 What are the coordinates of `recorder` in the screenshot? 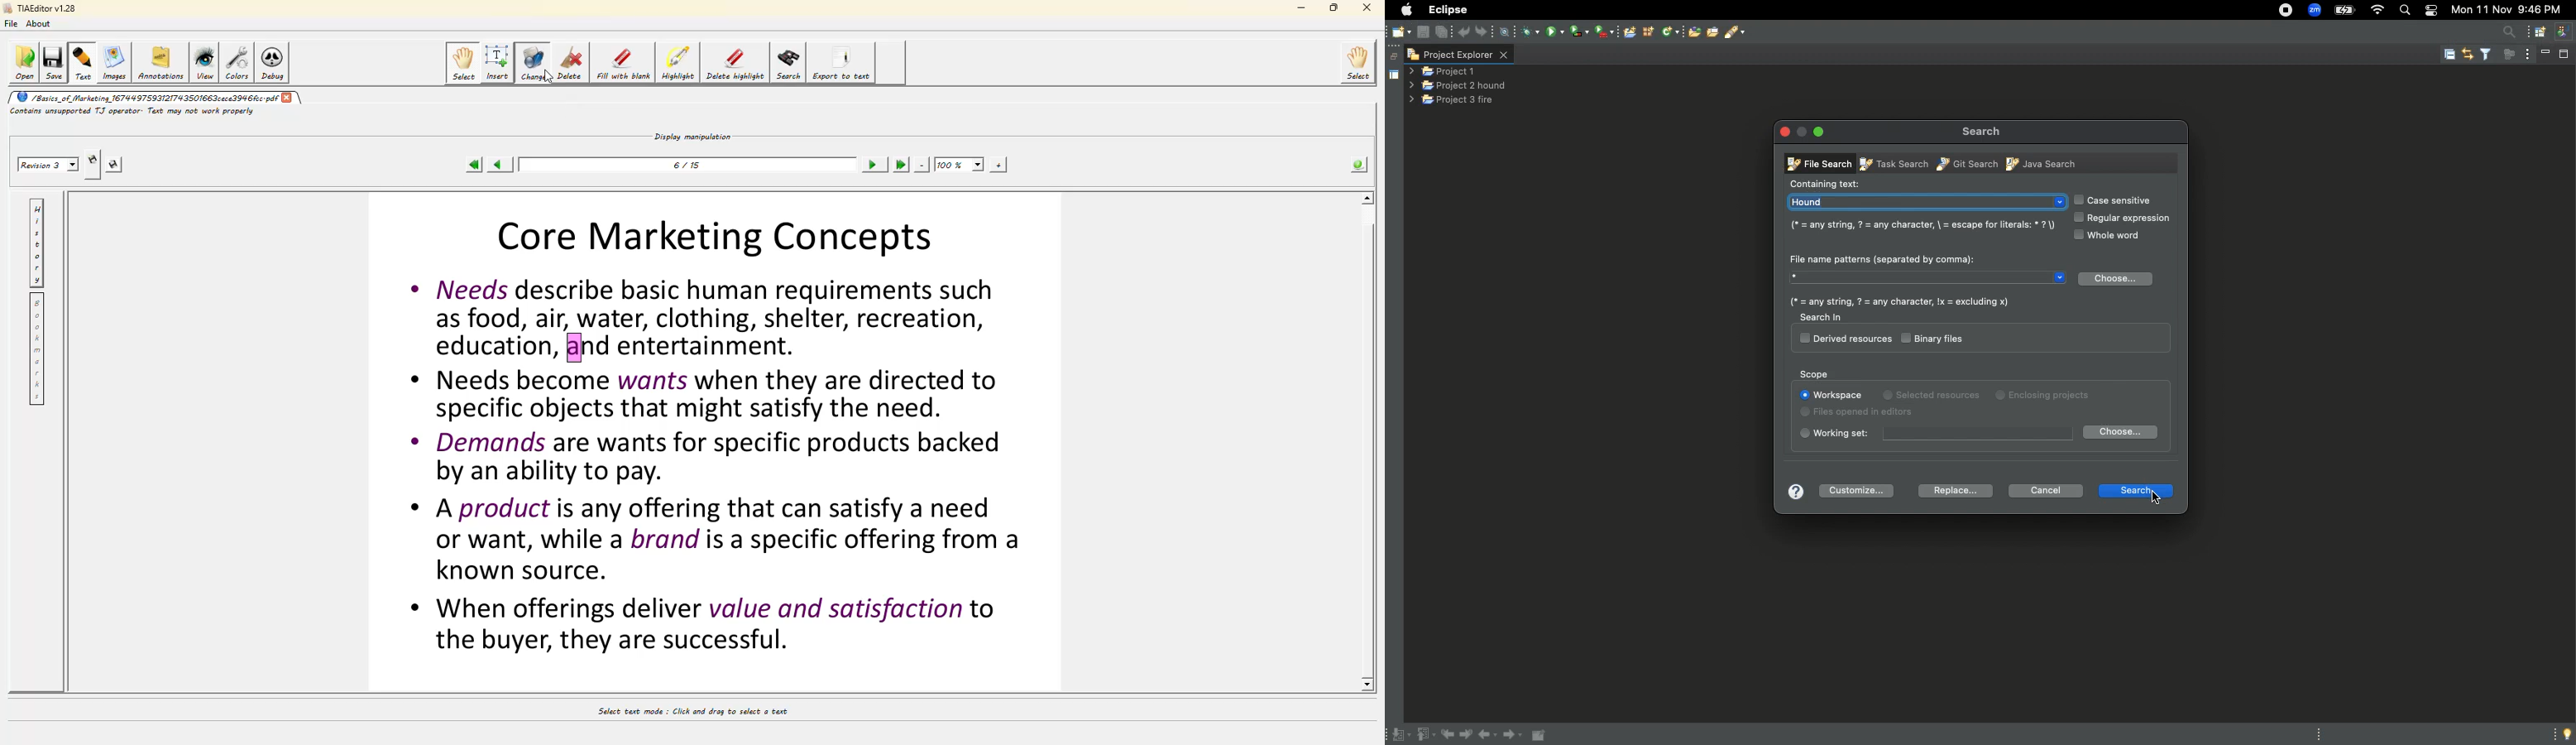 It's located at (2278, 9).